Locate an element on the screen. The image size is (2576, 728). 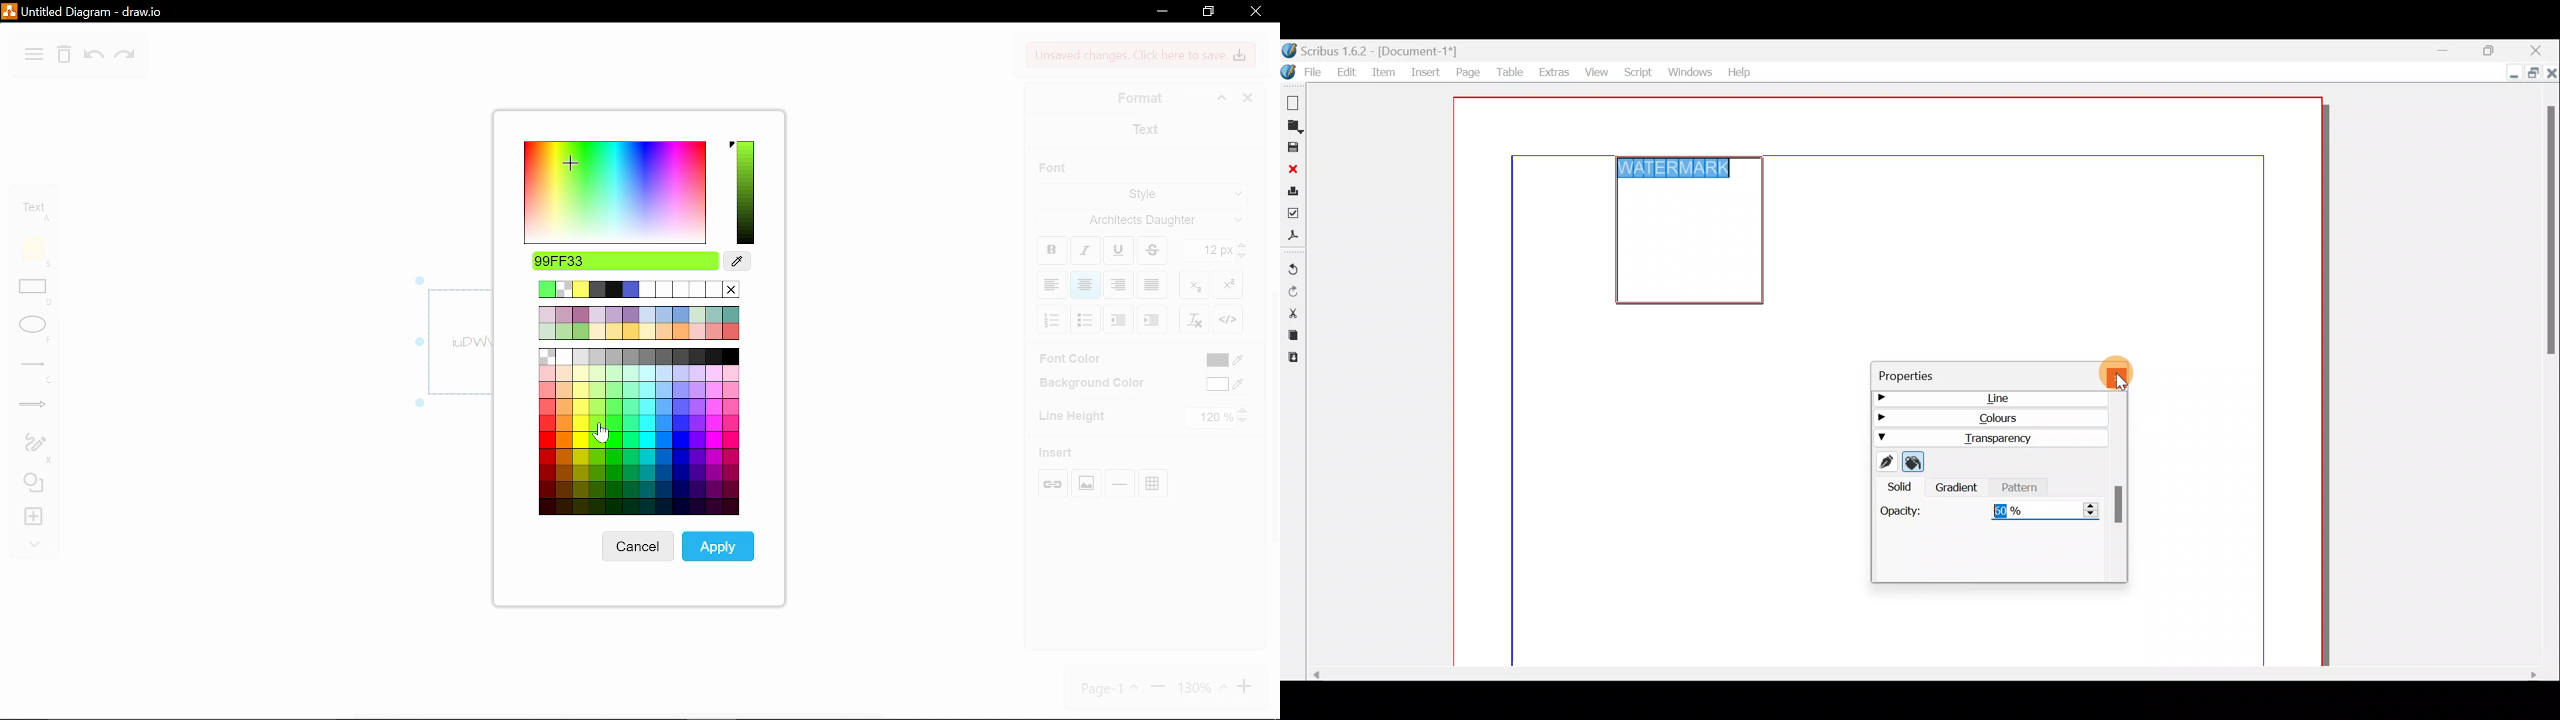
Set the transparency for the colour selected is located at coordinates (2094, 509).